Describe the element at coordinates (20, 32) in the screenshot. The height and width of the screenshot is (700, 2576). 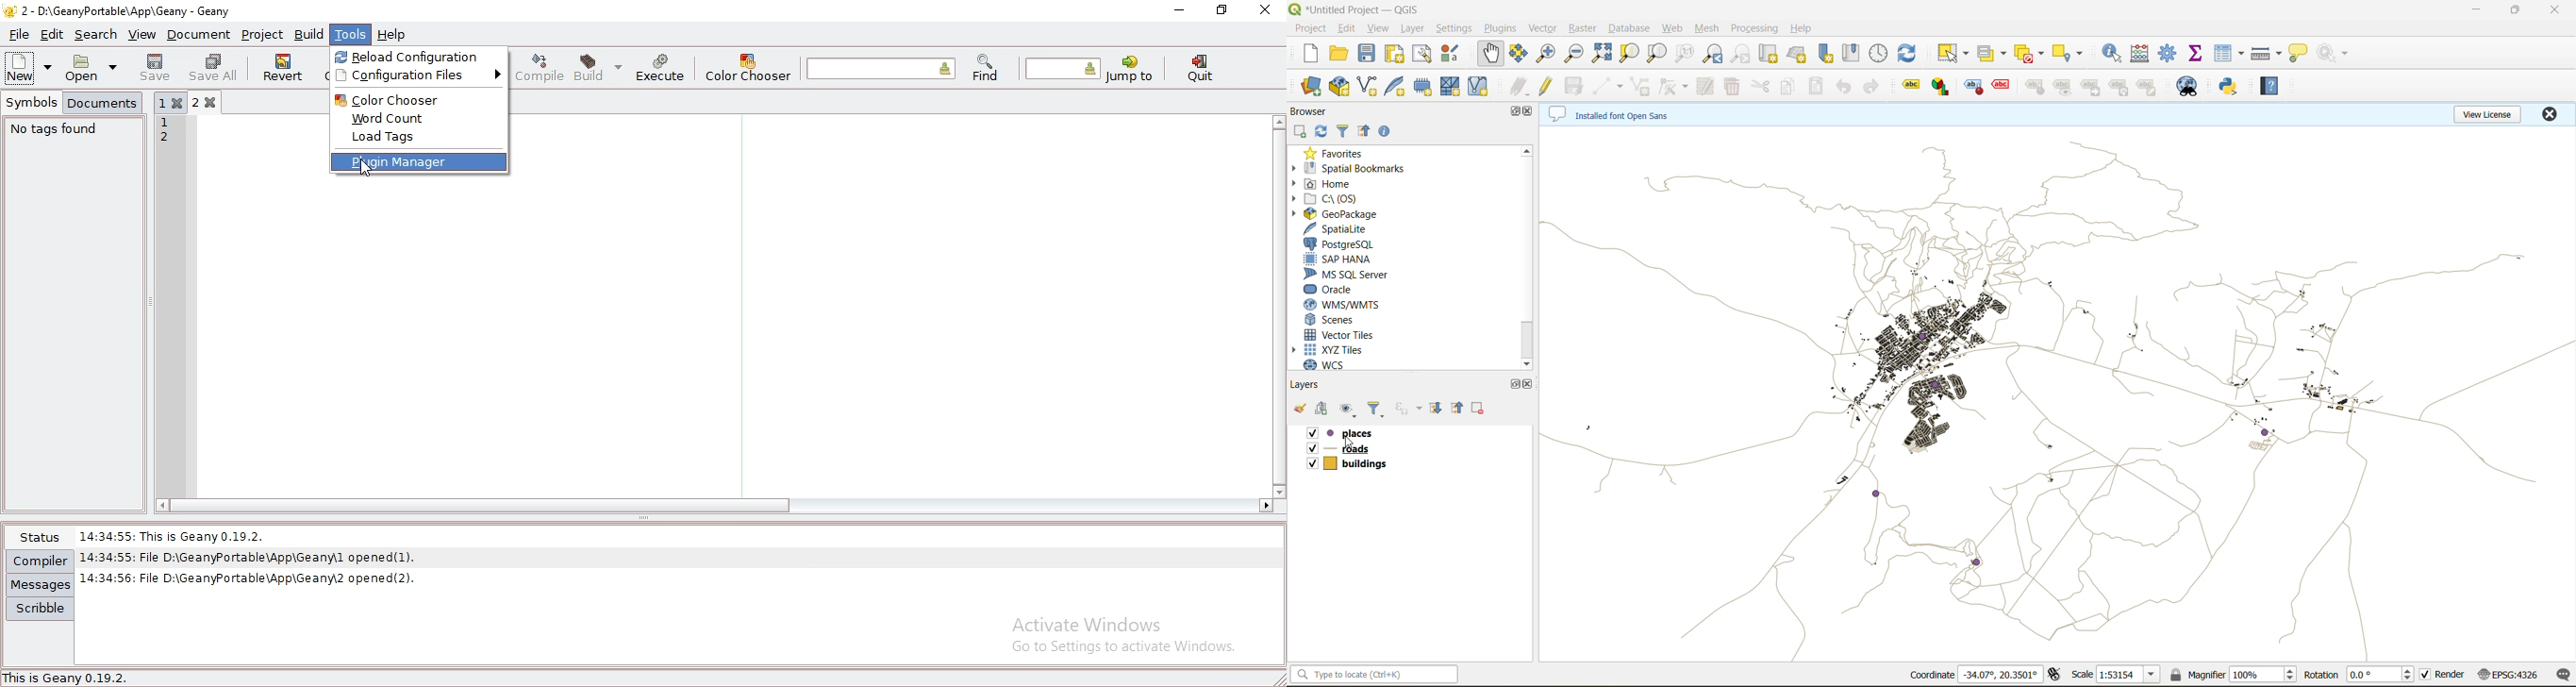
I see `file` at that location.